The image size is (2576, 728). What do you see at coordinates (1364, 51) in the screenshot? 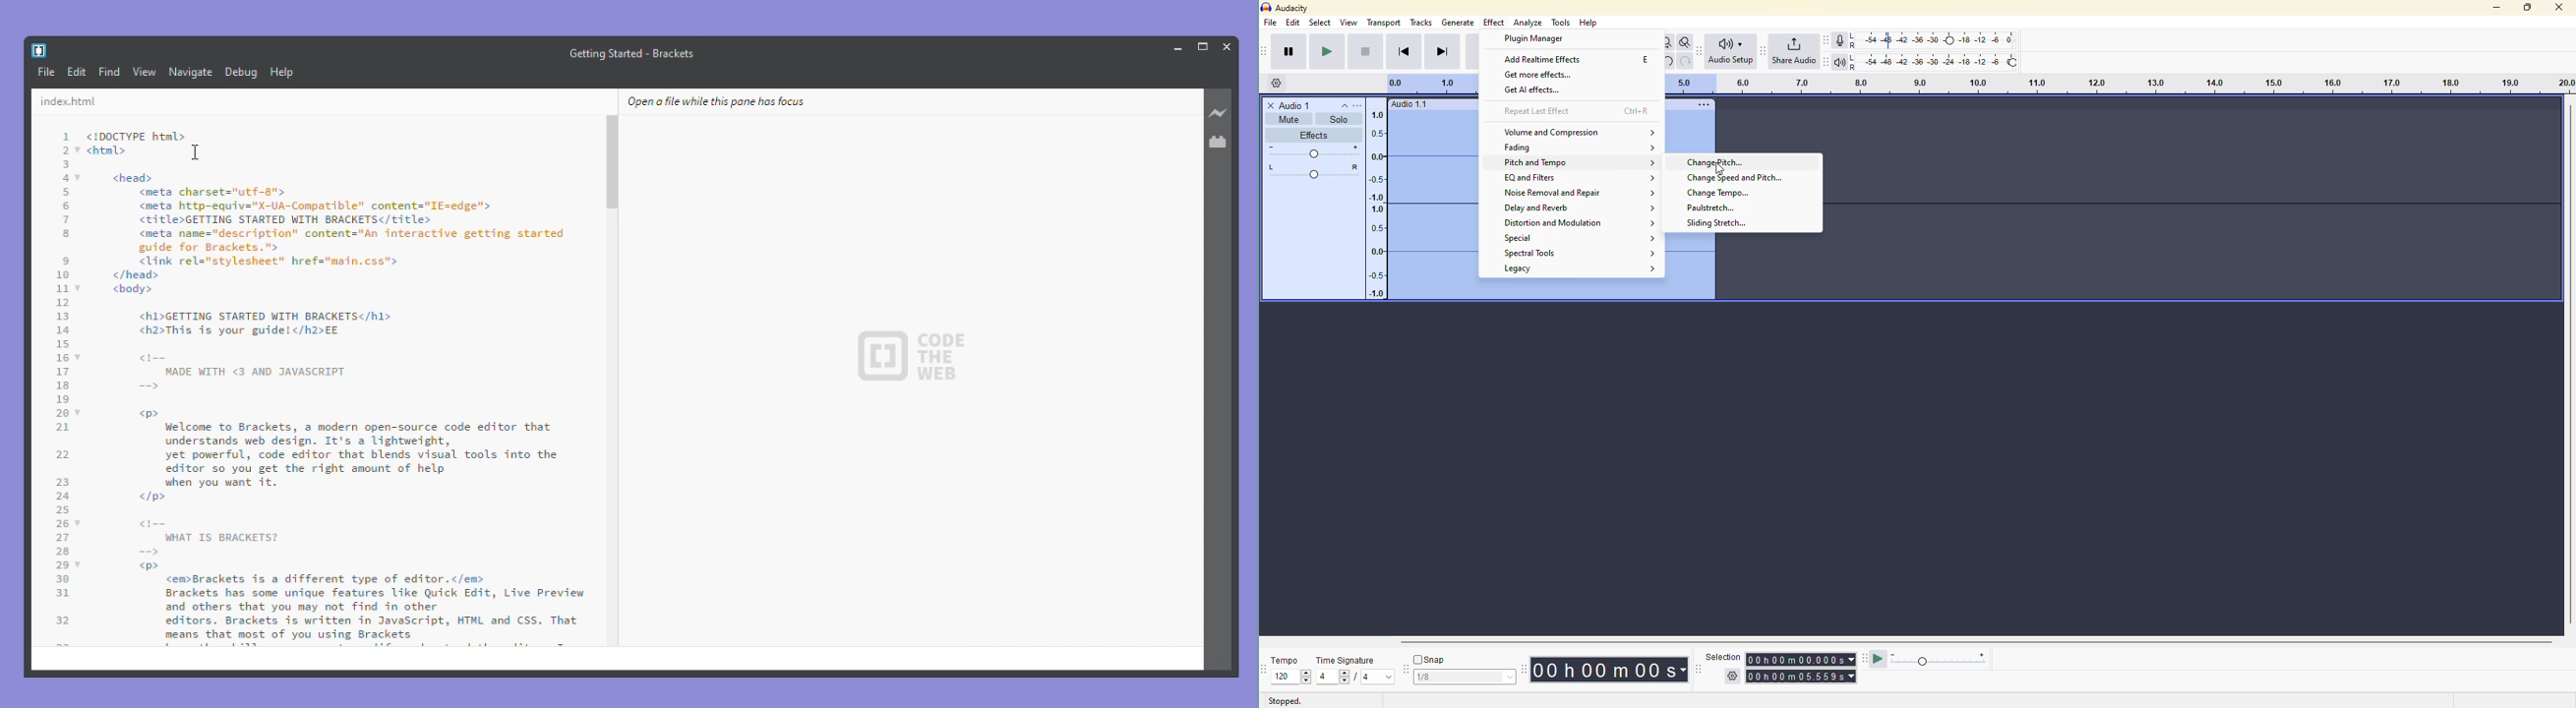
I see `stop` at bounding box center [1364, 51].